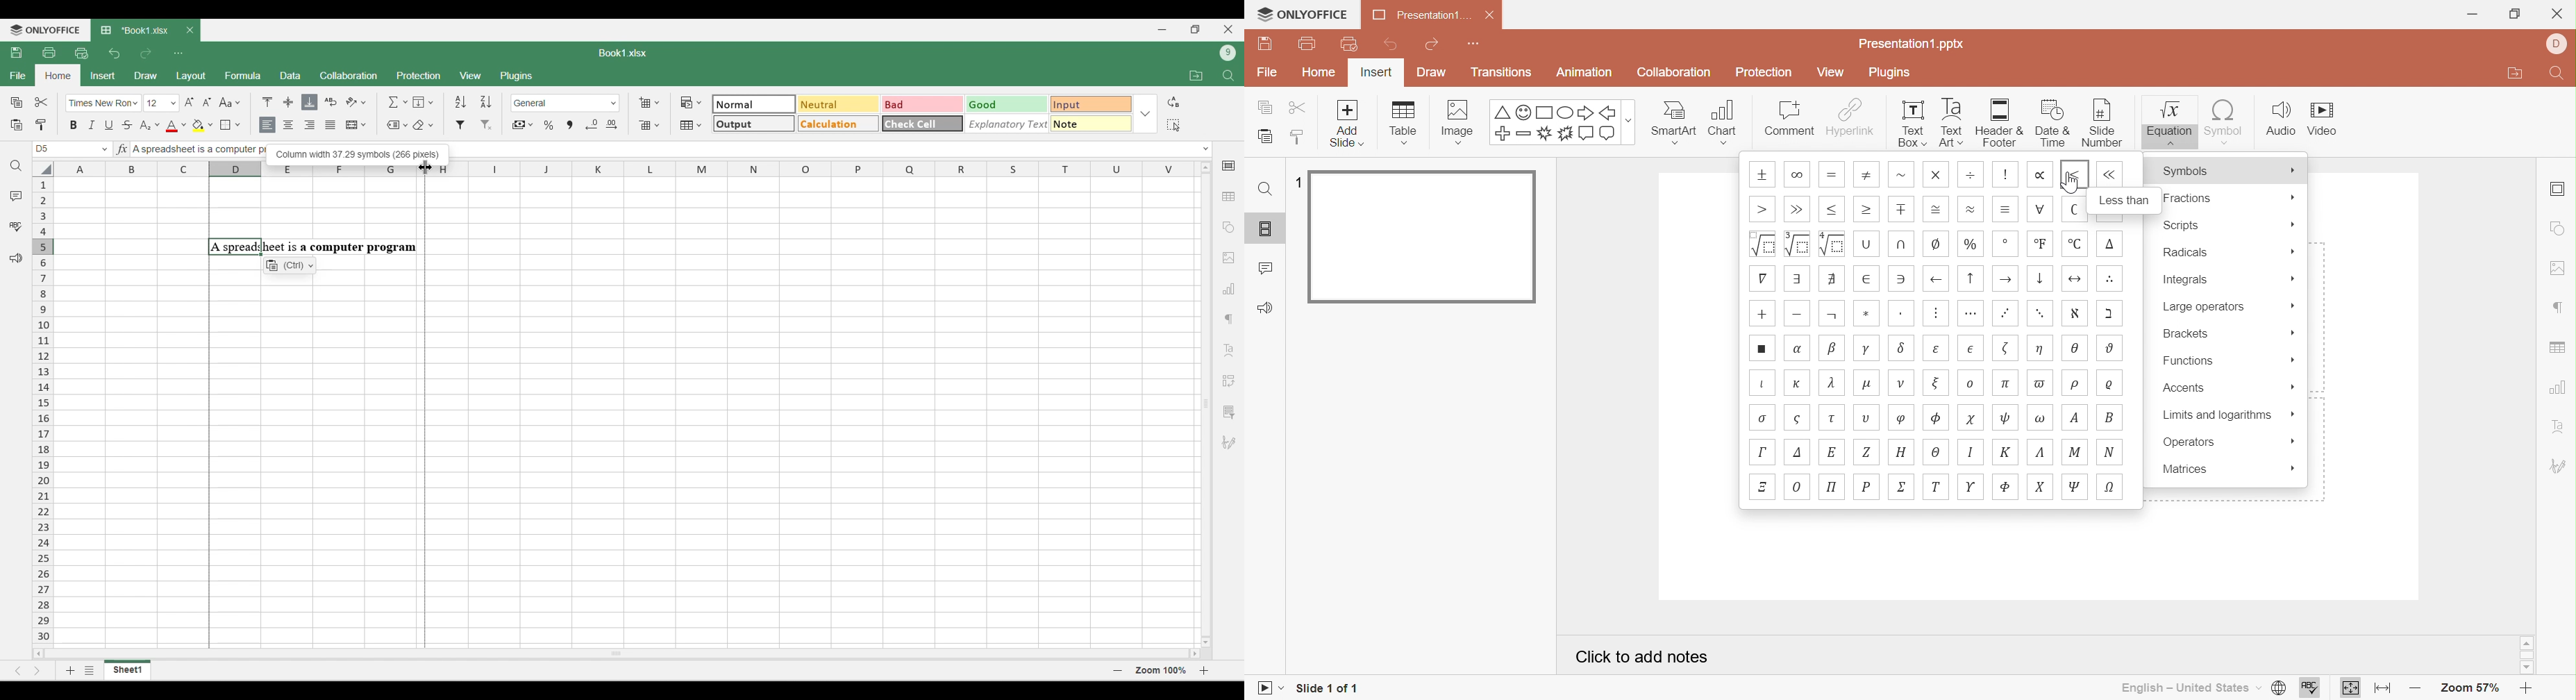 Image resolution: width=2576 pixels, height=700 pixels. What do you see at coordinates (1228, 412) in the screenshot?
I see `More settings` at bounding box center [1228, 412].